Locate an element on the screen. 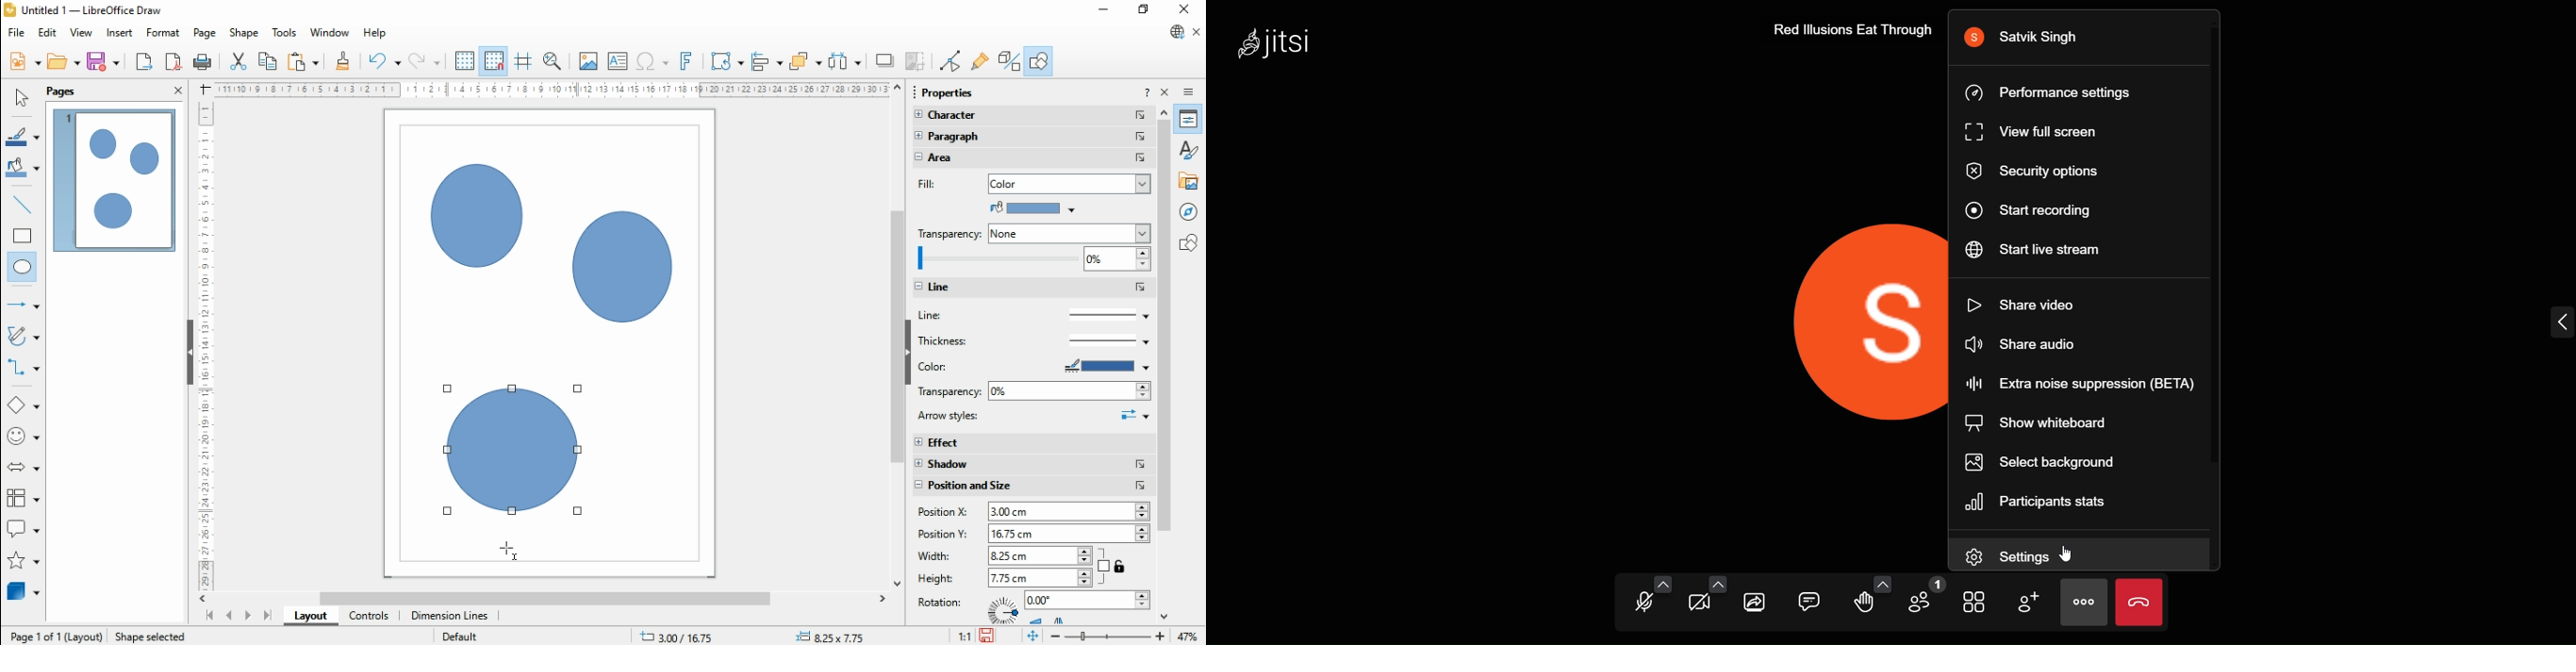 Image resolution: width=2576 pixels, height=672 pixels. leave meeting is located at coordinates (2139, 603).